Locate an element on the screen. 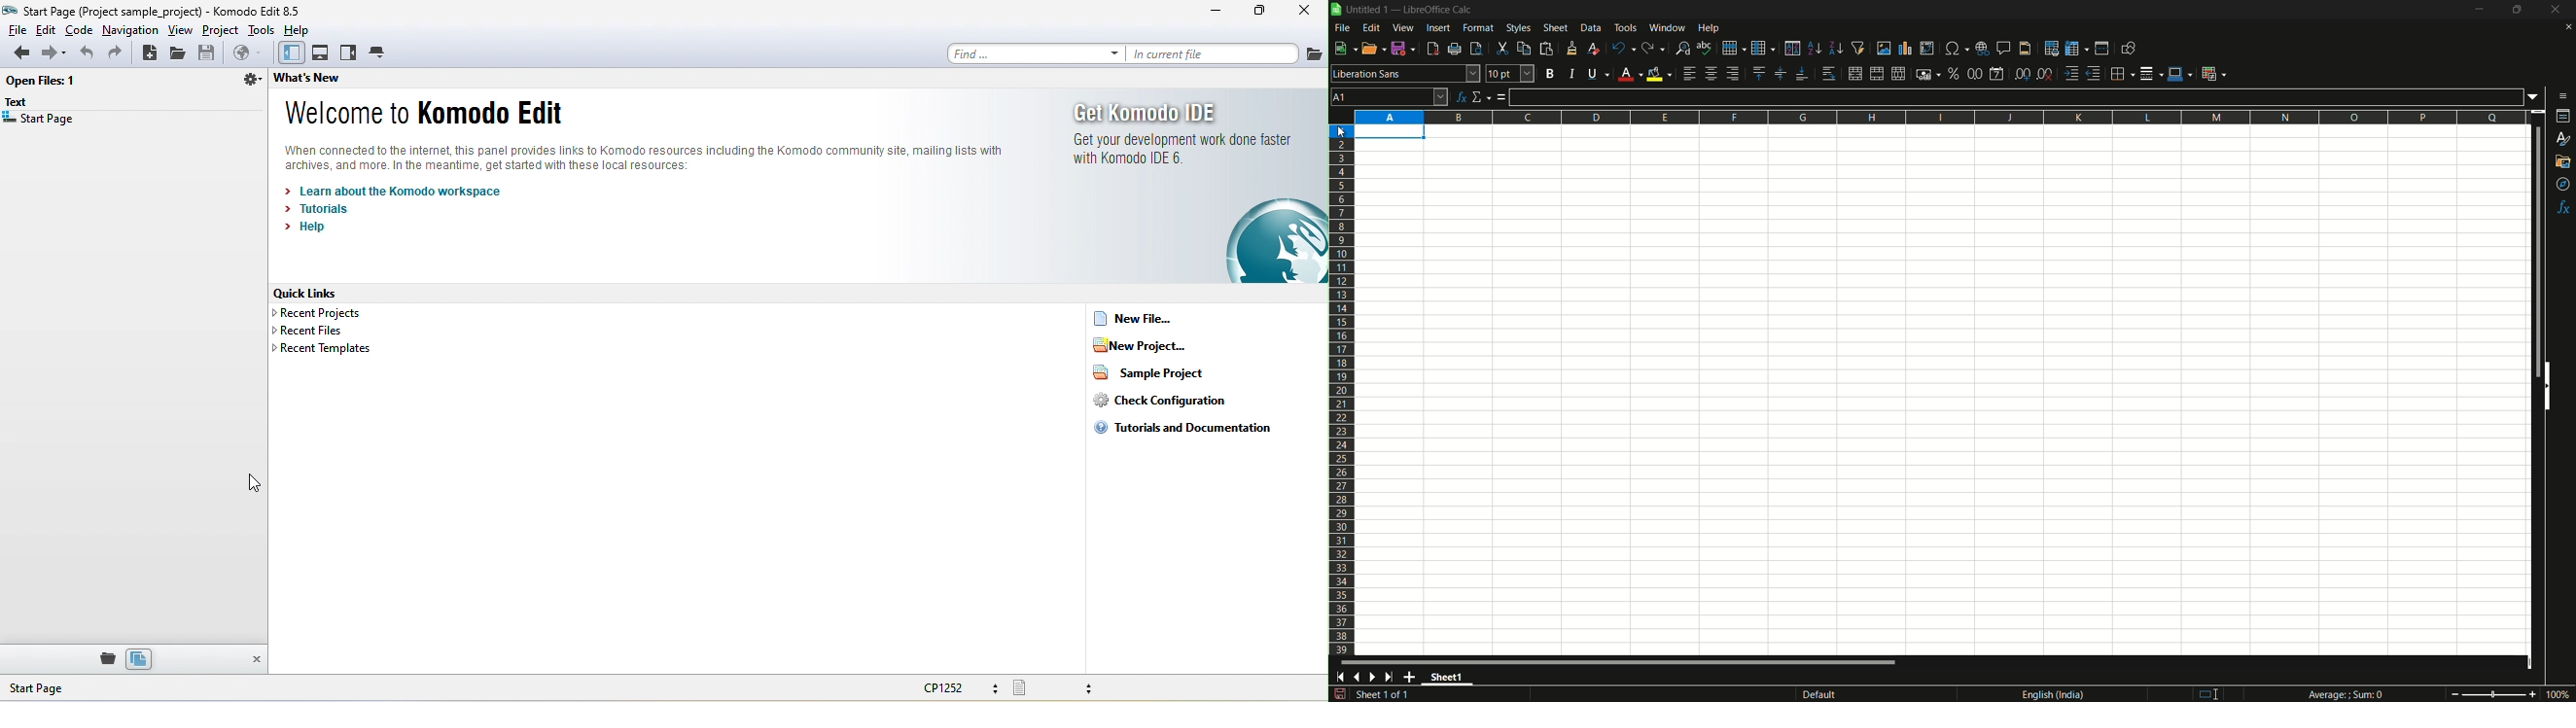  insert image is located at coordinates (1884, 47).